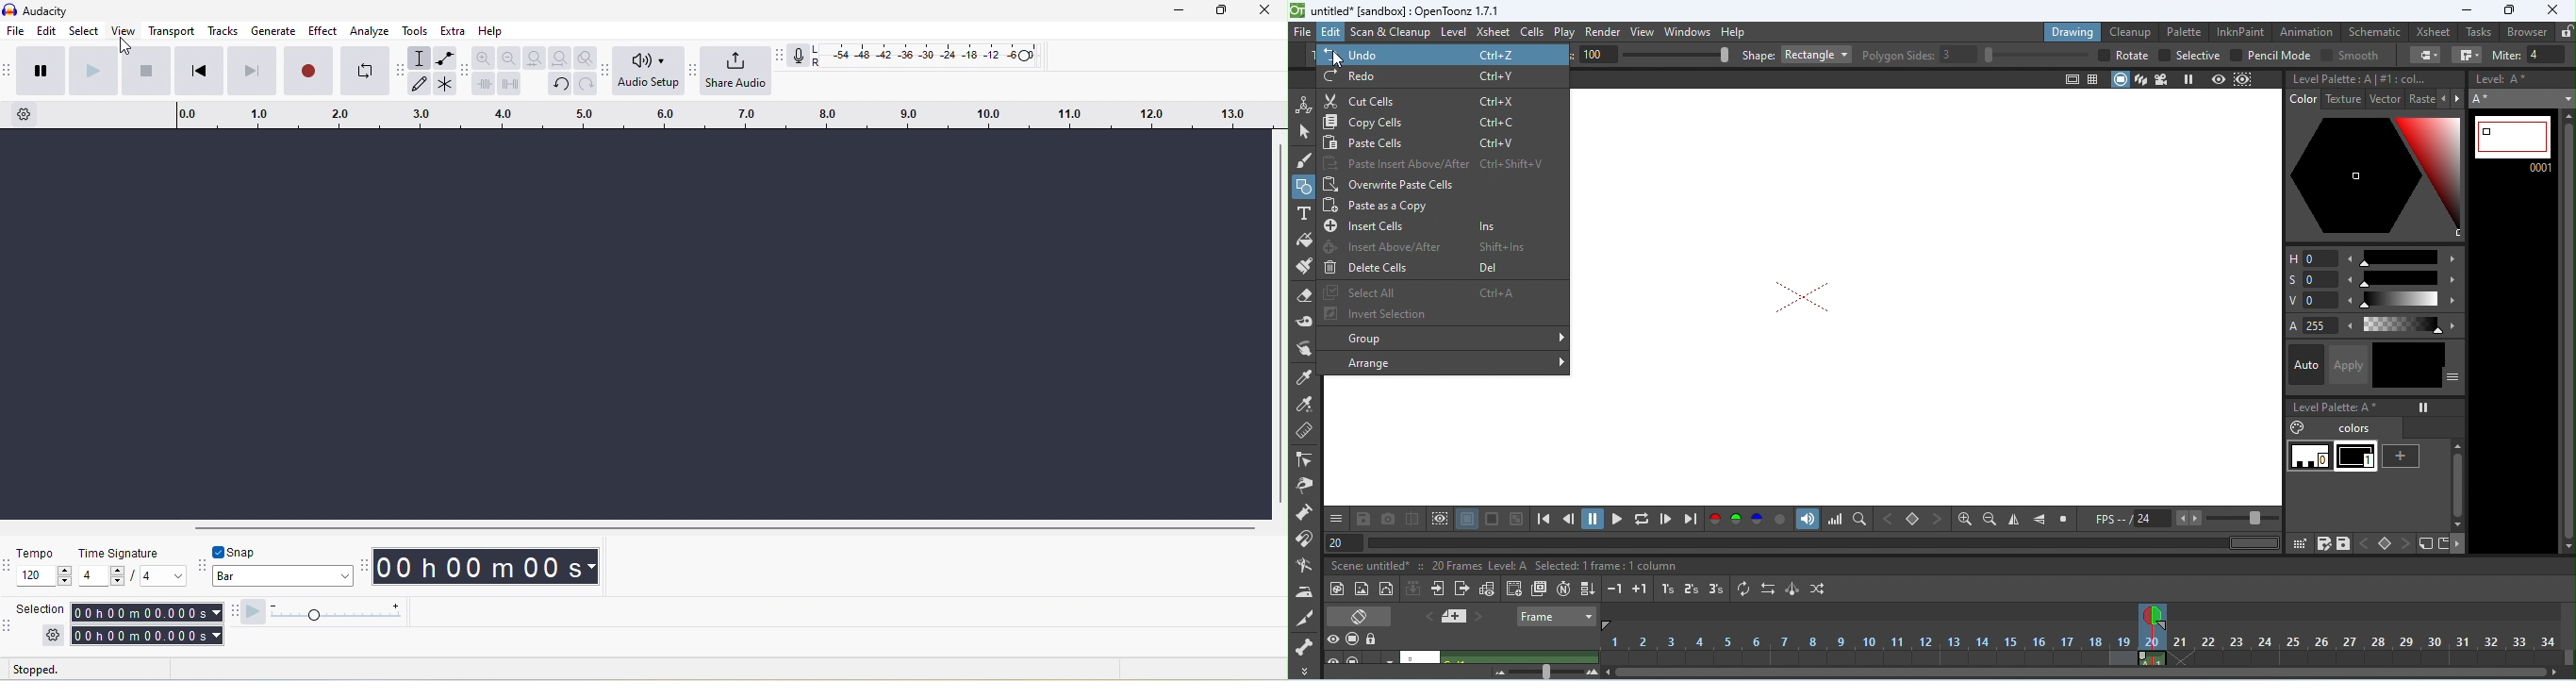 The height and width of the screenshot is (700, 2576). Describe the element at coordinates (1305, 511) in the screenshot. I see `pump` at that location.